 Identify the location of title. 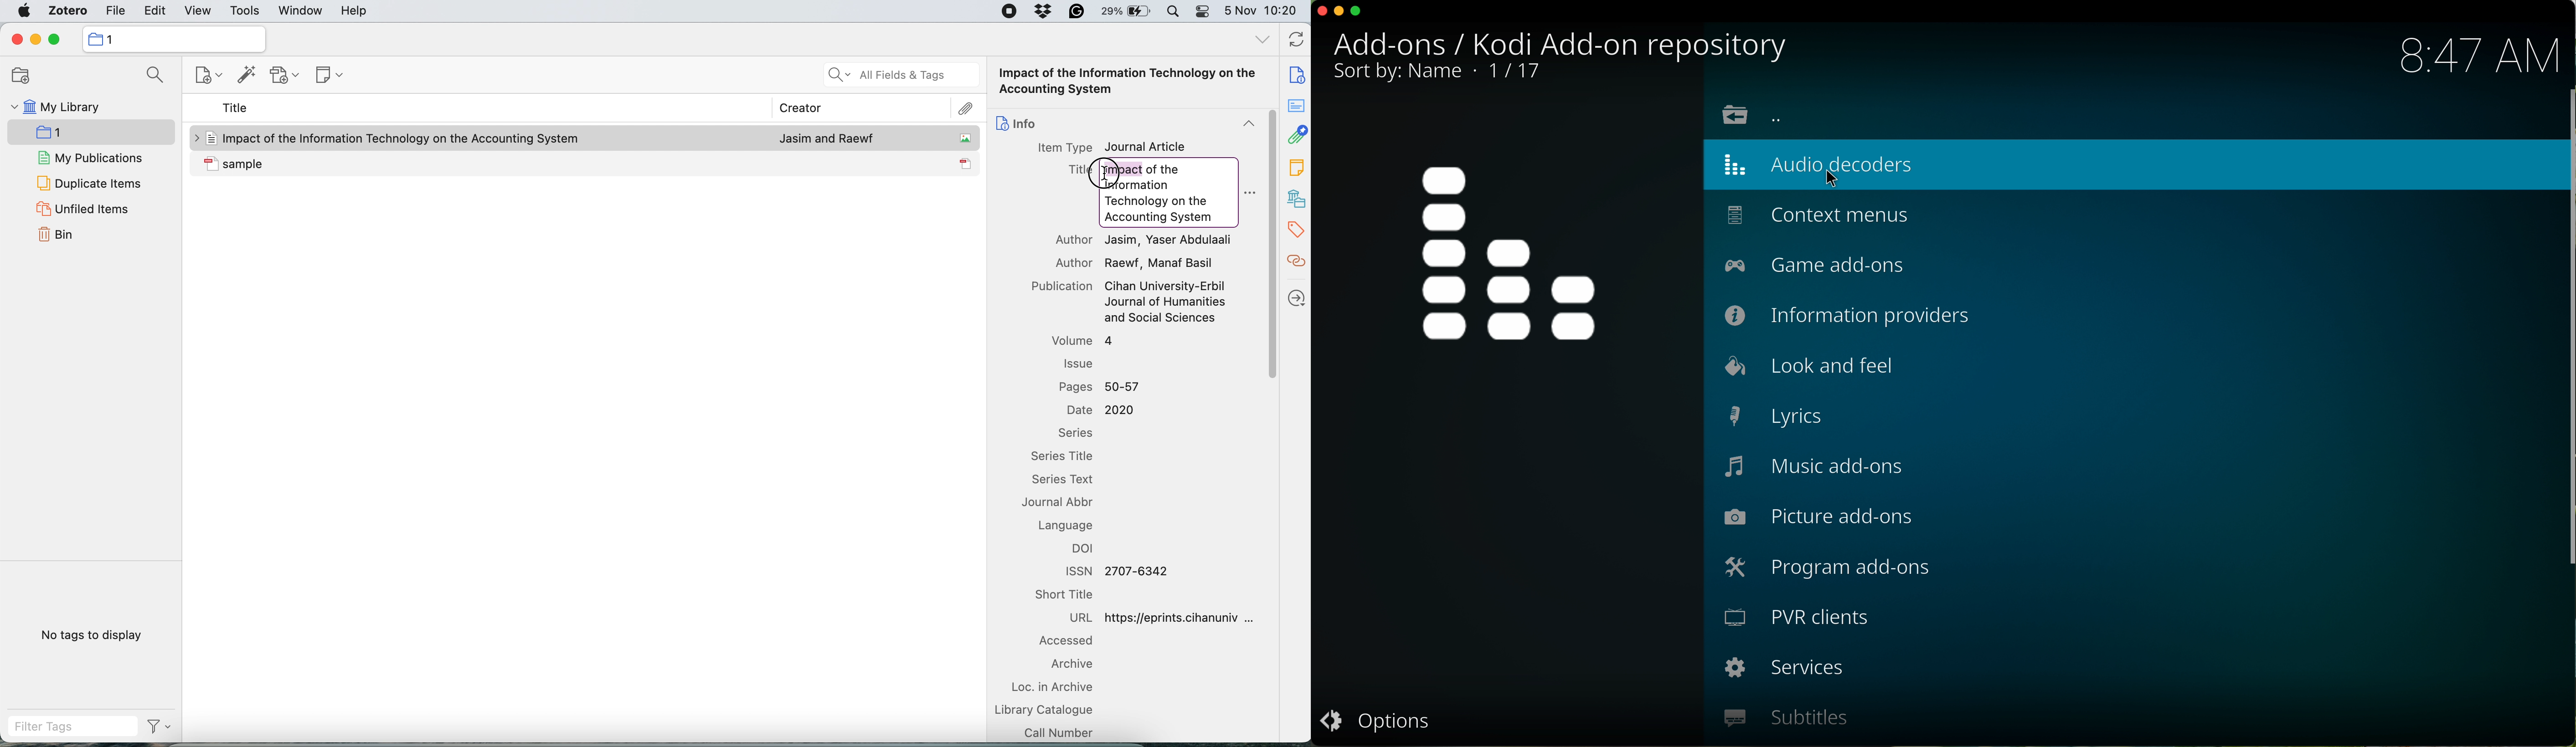
(236, 110).